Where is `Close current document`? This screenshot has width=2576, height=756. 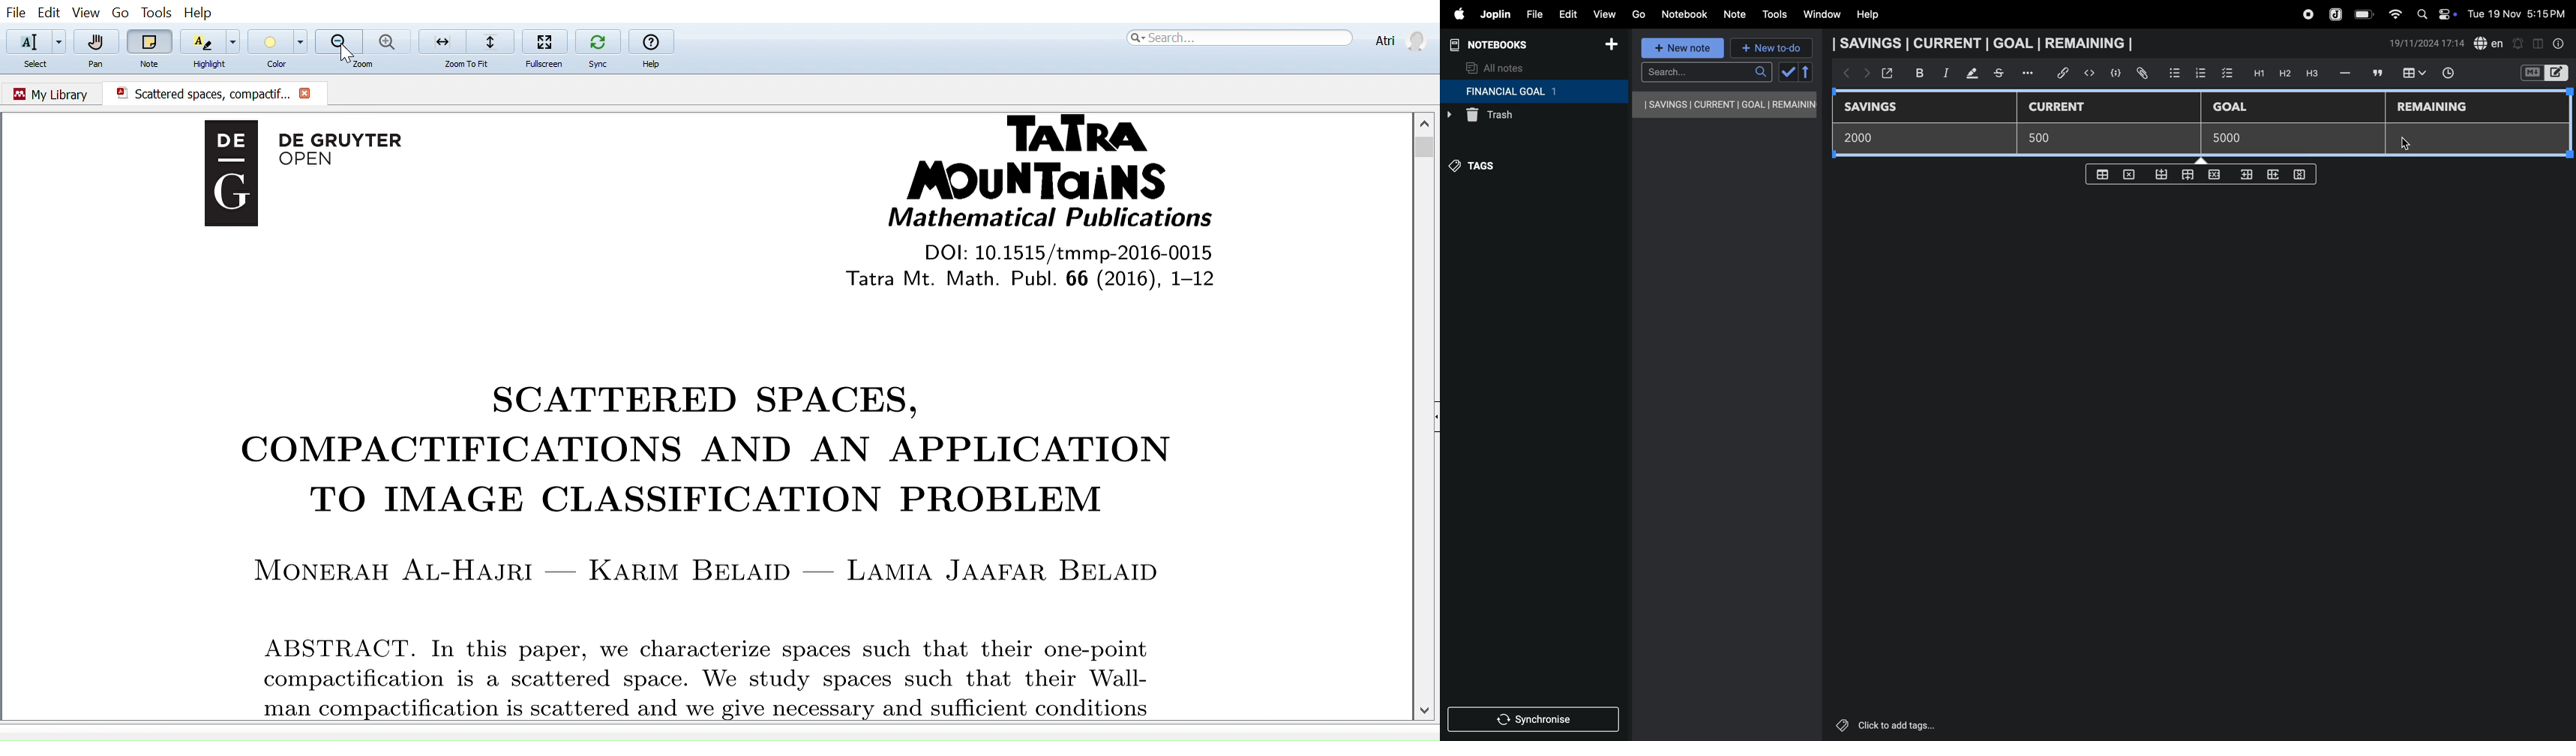
Close current document is located at coordinates (306, 94).